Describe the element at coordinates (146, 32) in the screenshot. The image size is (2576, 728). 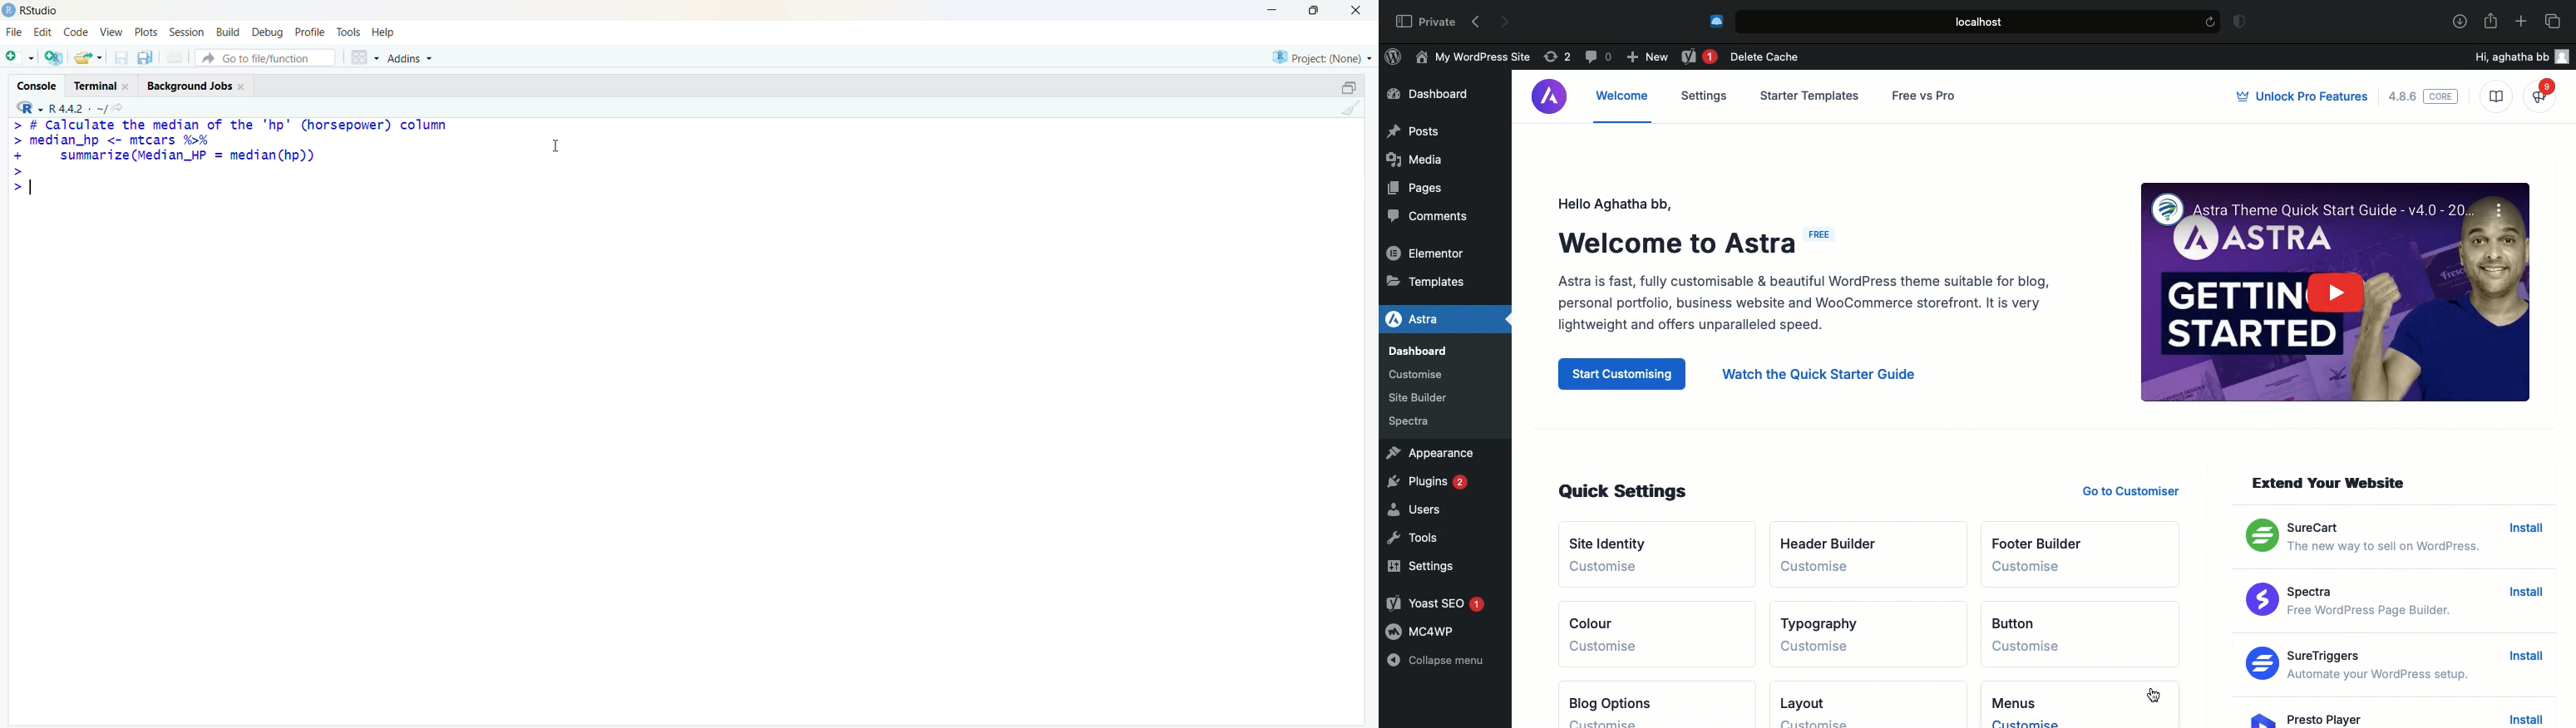
I see `plots` at that location.